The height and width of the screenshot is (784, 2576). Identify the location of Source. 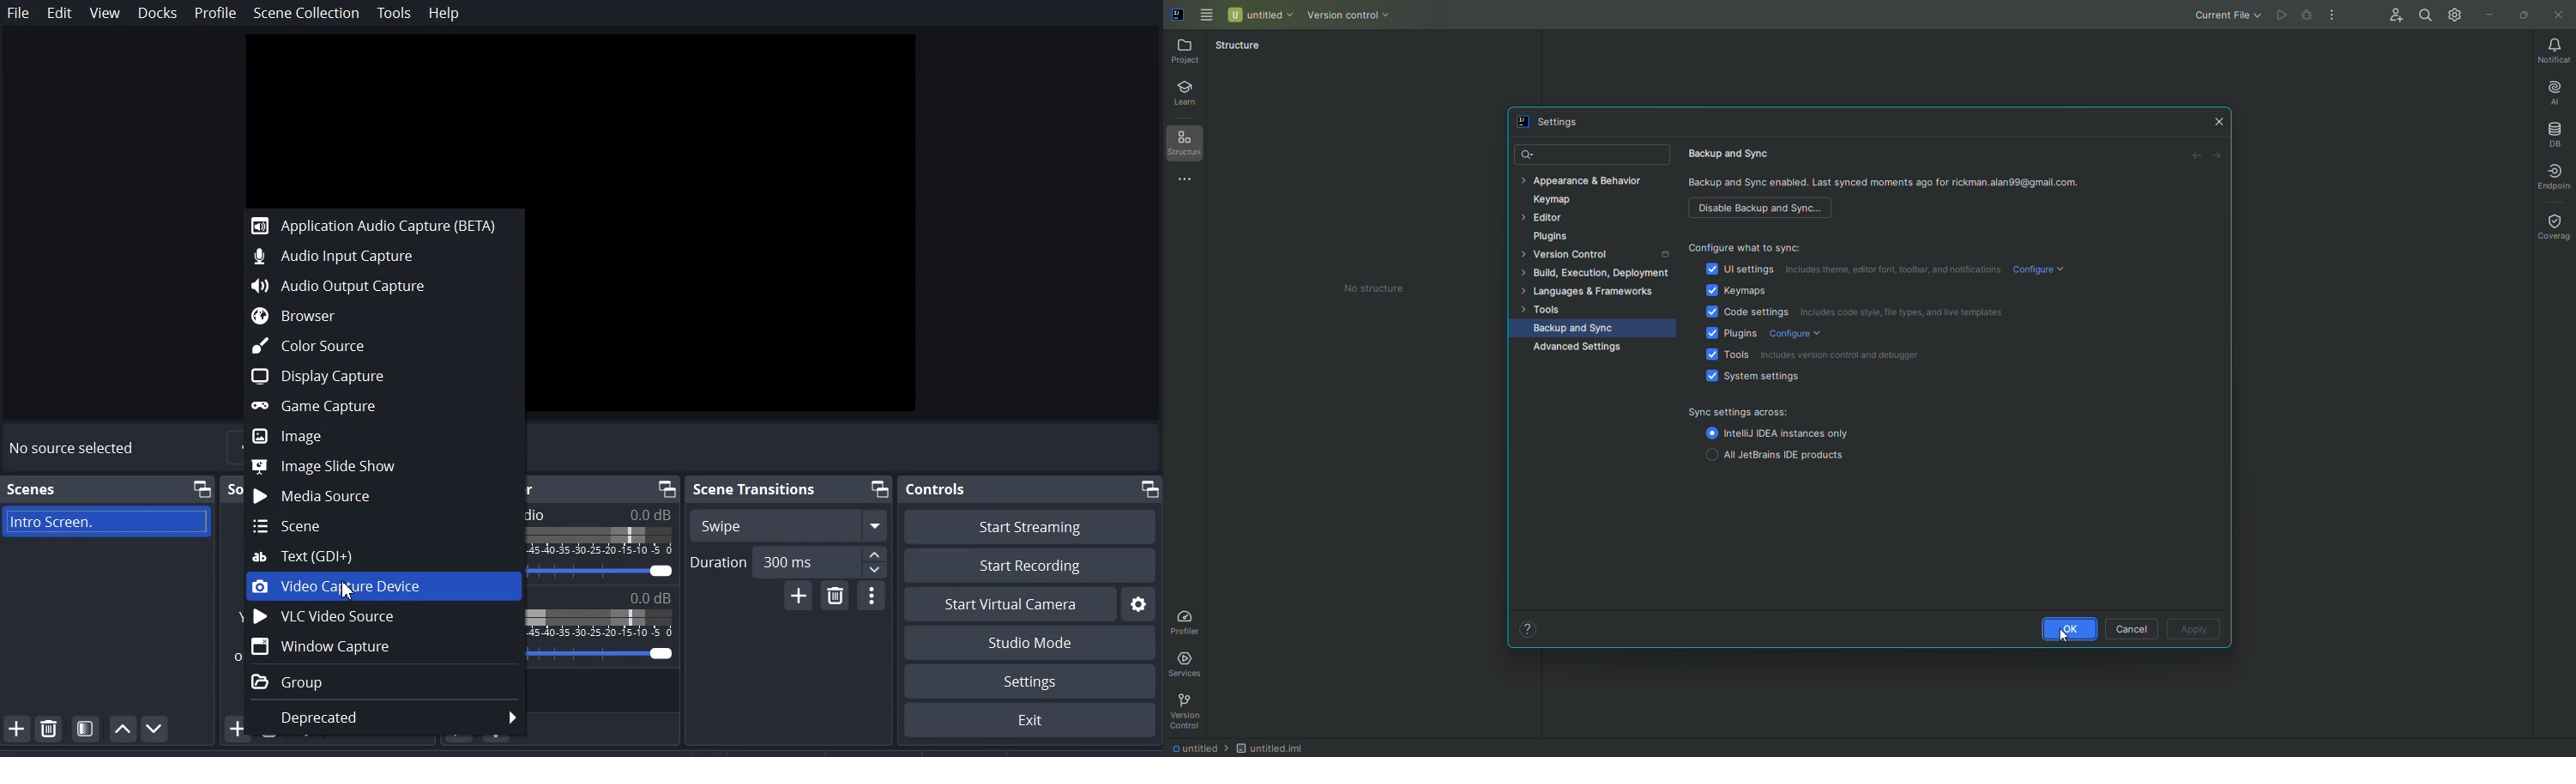
(232, 488).